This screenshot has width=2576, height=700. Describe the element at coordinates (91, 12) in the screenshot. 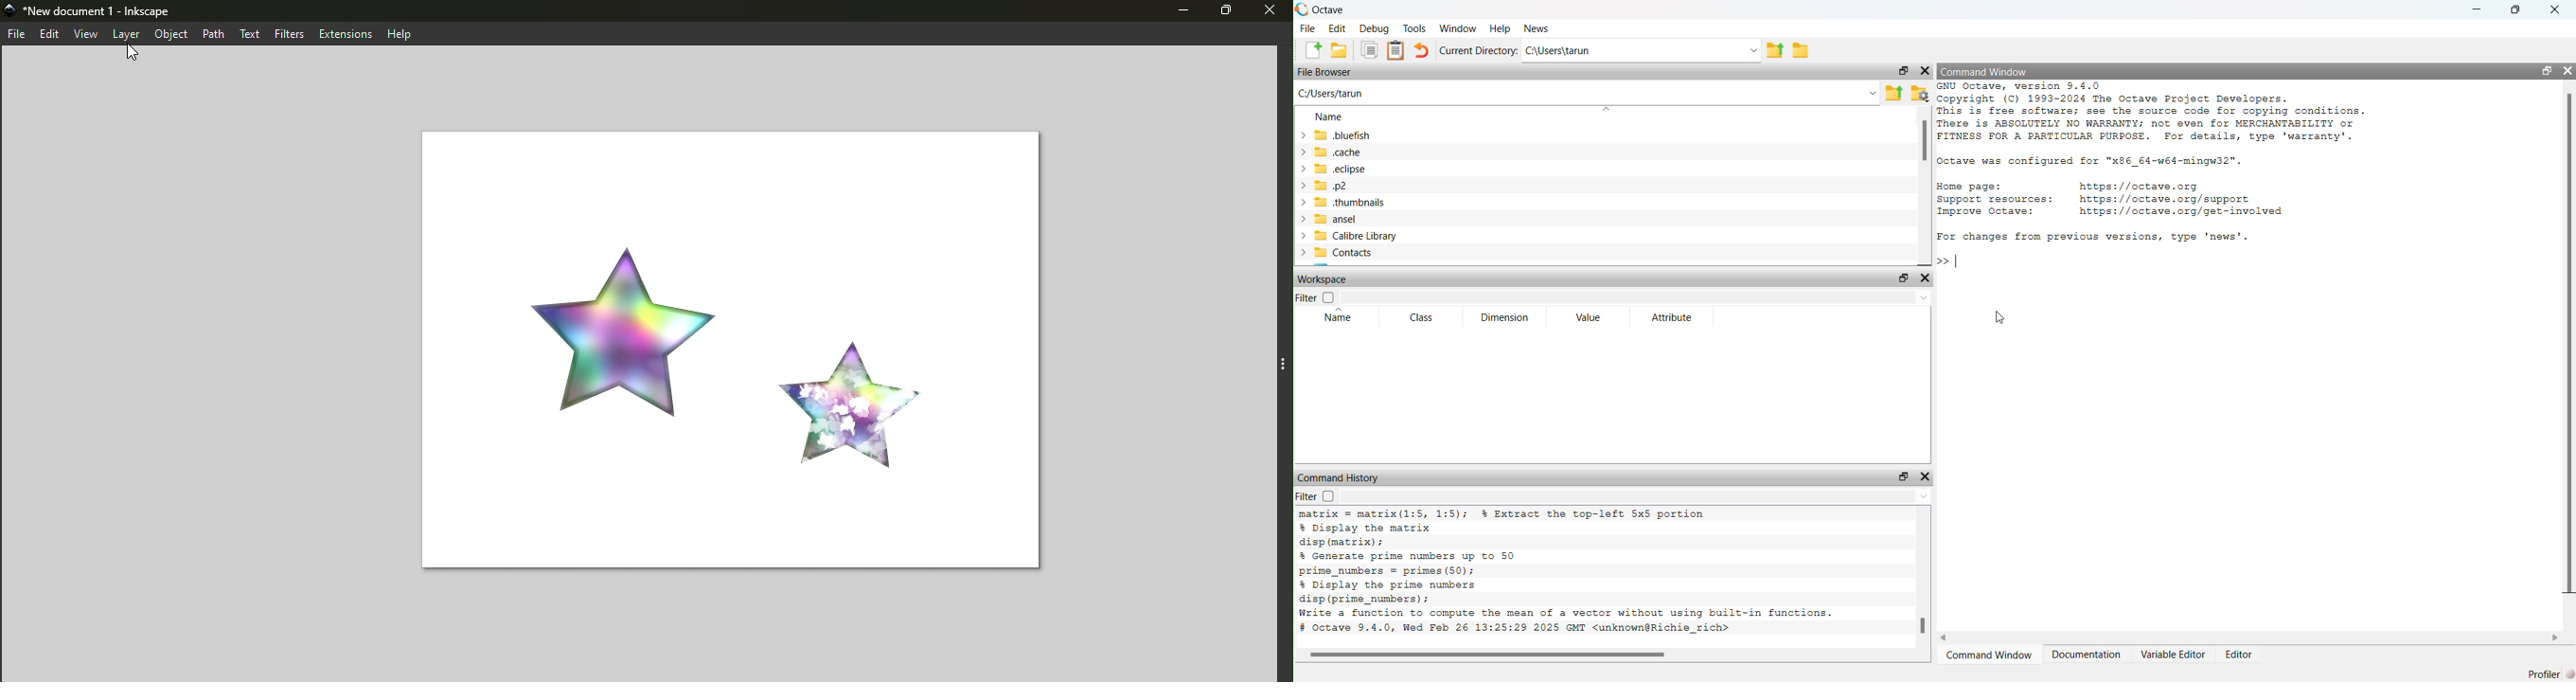

I see `New document 1 - Inkscape` at that location.